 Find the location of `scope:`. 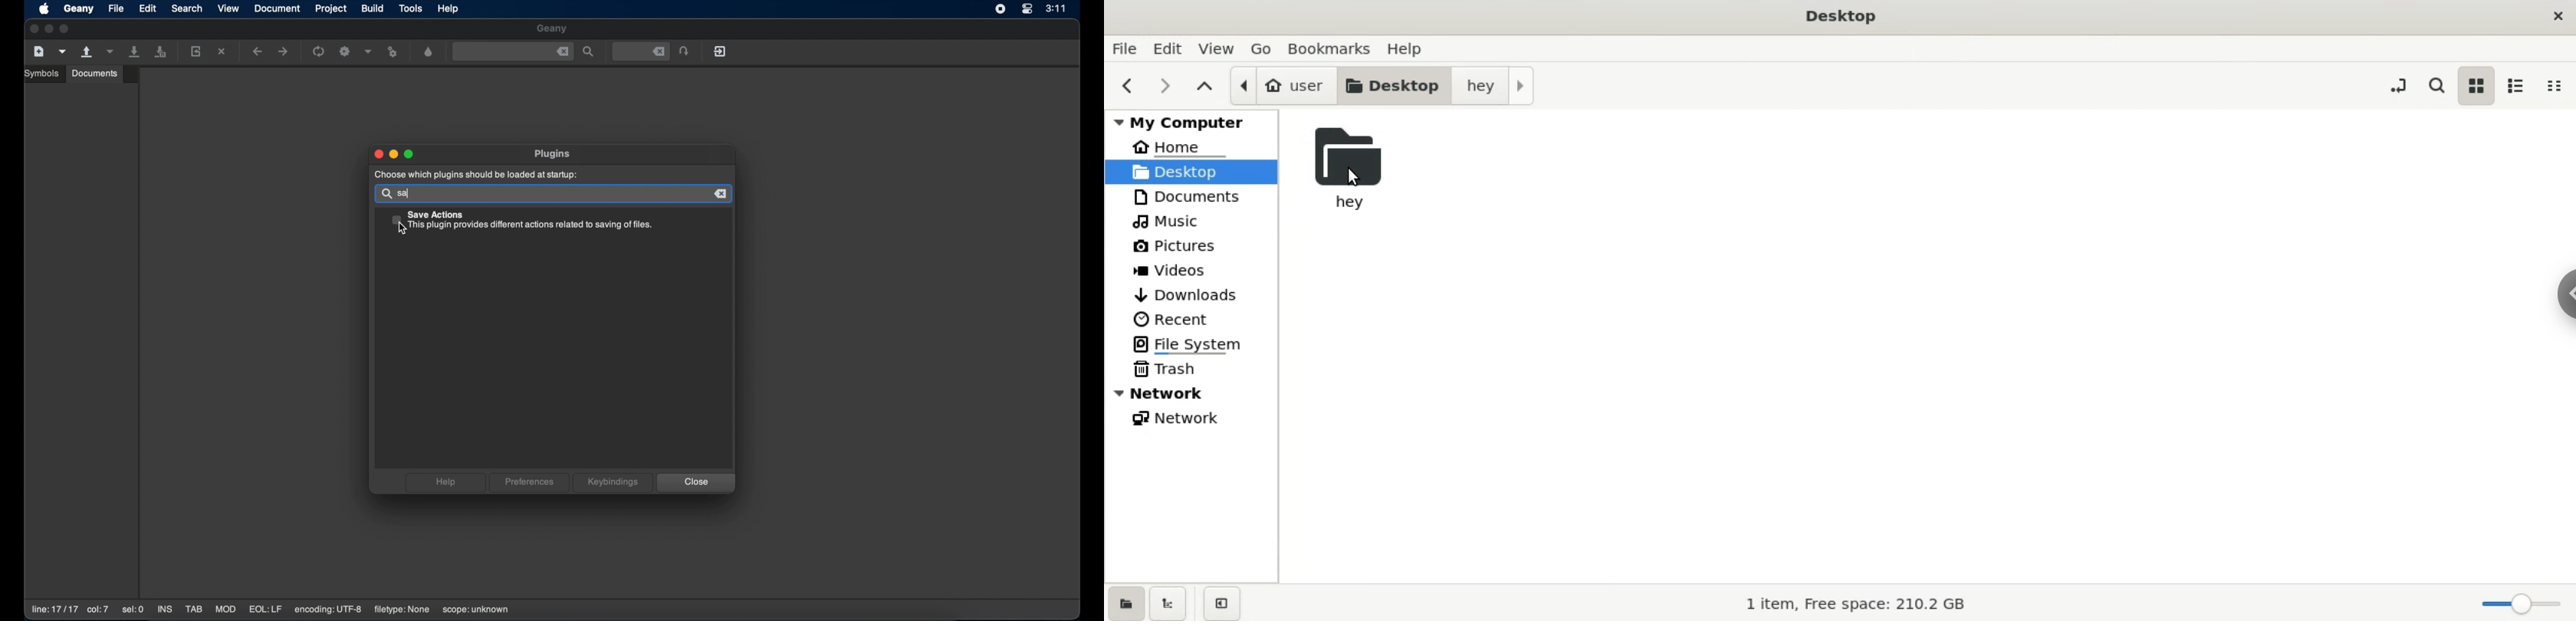

scope: is located at coordinates (476, 610).